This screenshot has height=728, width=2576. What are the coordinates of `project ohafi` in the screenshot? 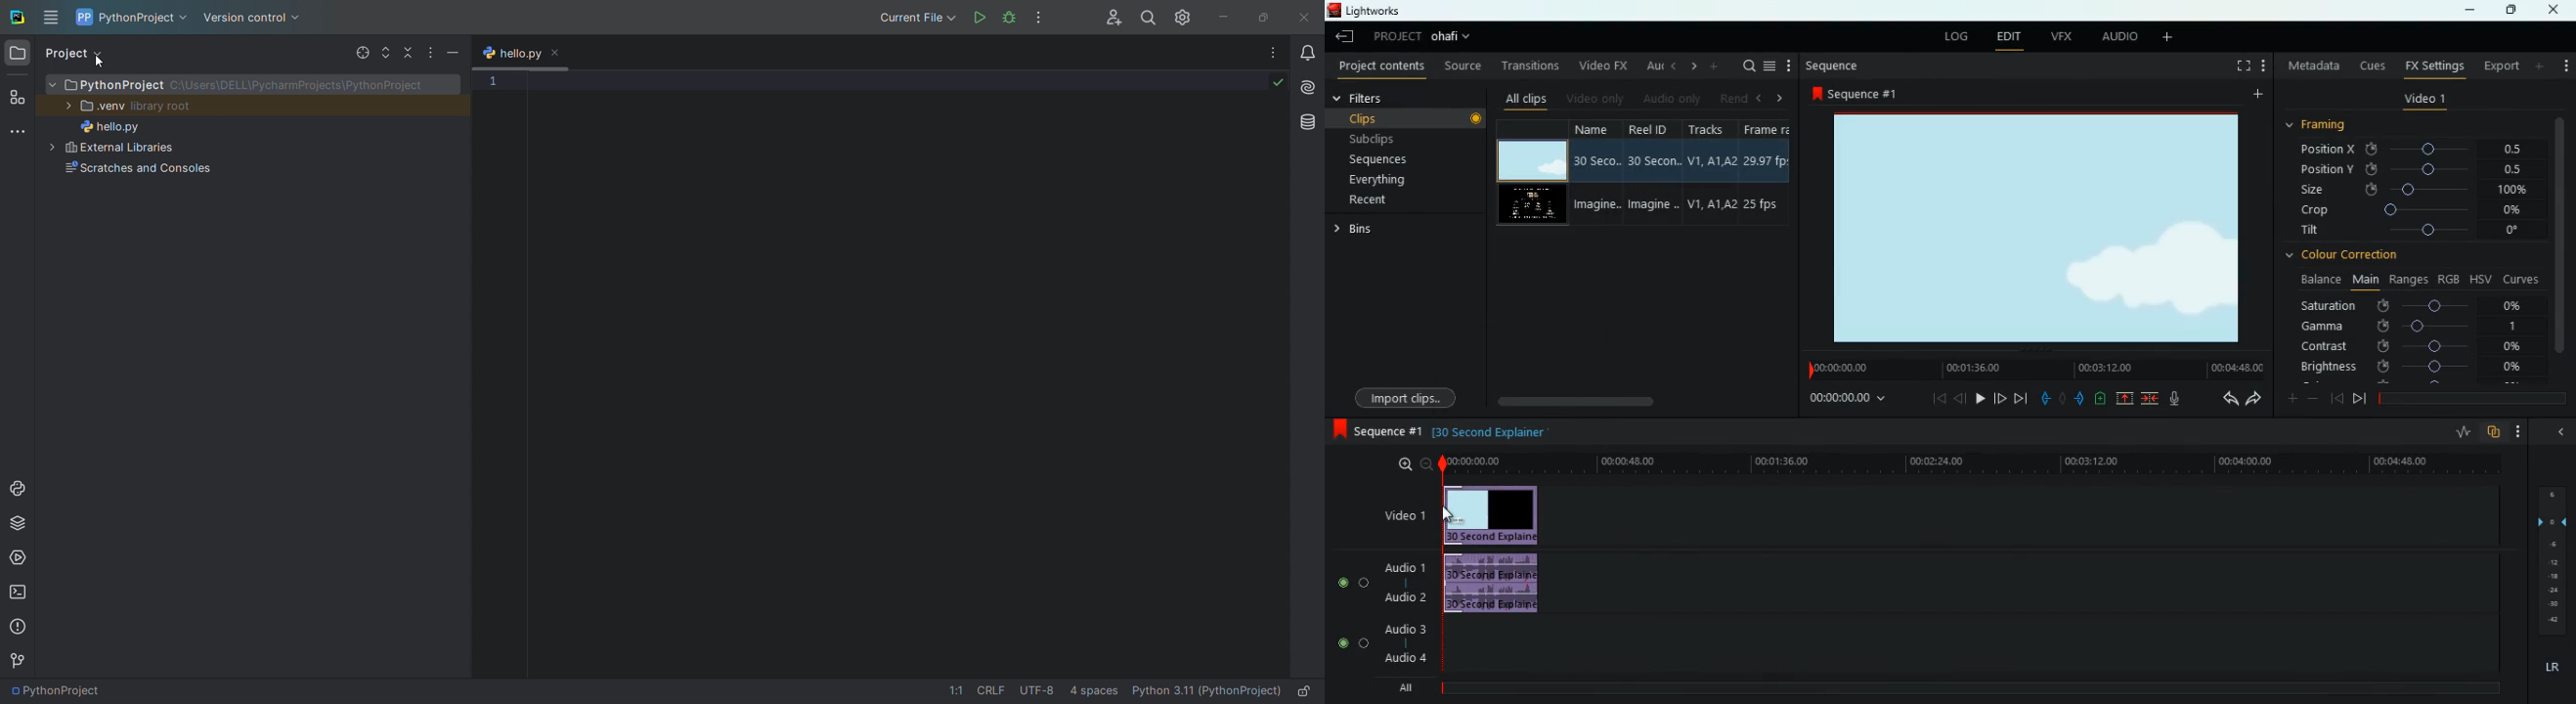 It's located at (1428, 39).